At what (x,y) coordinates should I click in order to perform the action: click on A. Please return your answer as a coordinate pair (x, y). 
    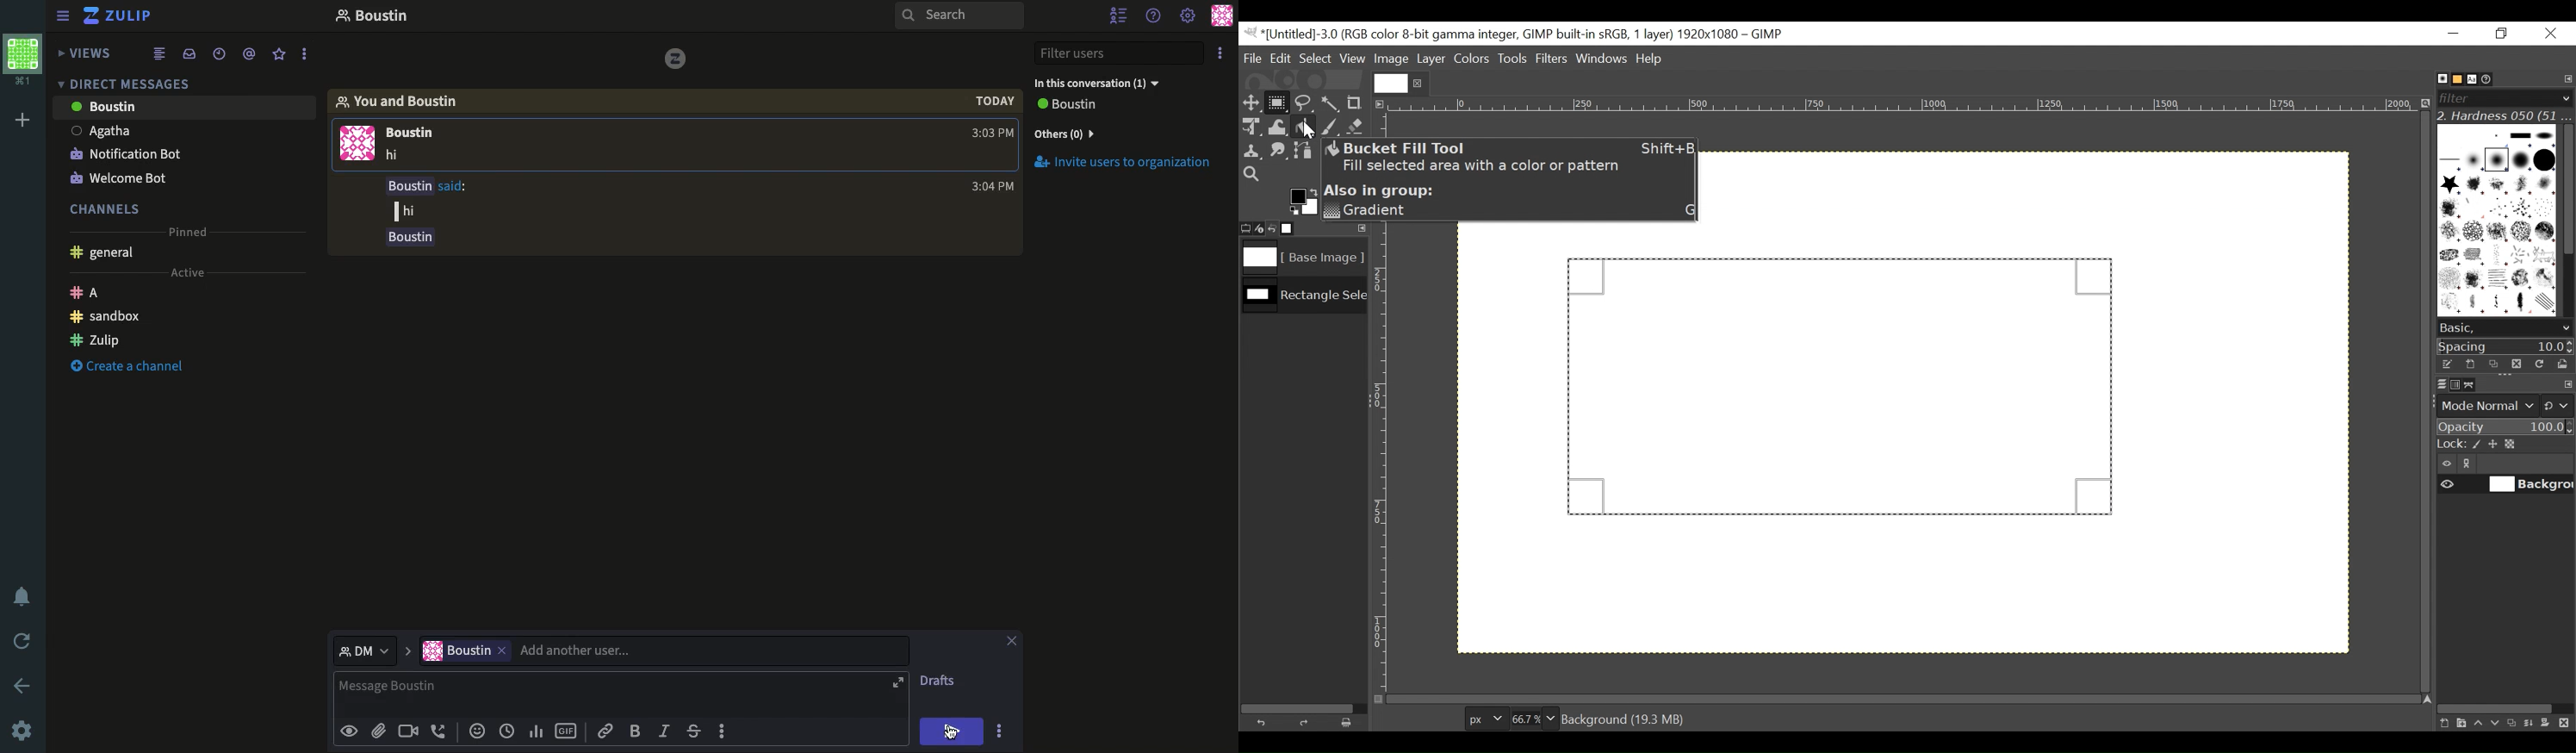
    Looking at the image, I should click on (90, 291).